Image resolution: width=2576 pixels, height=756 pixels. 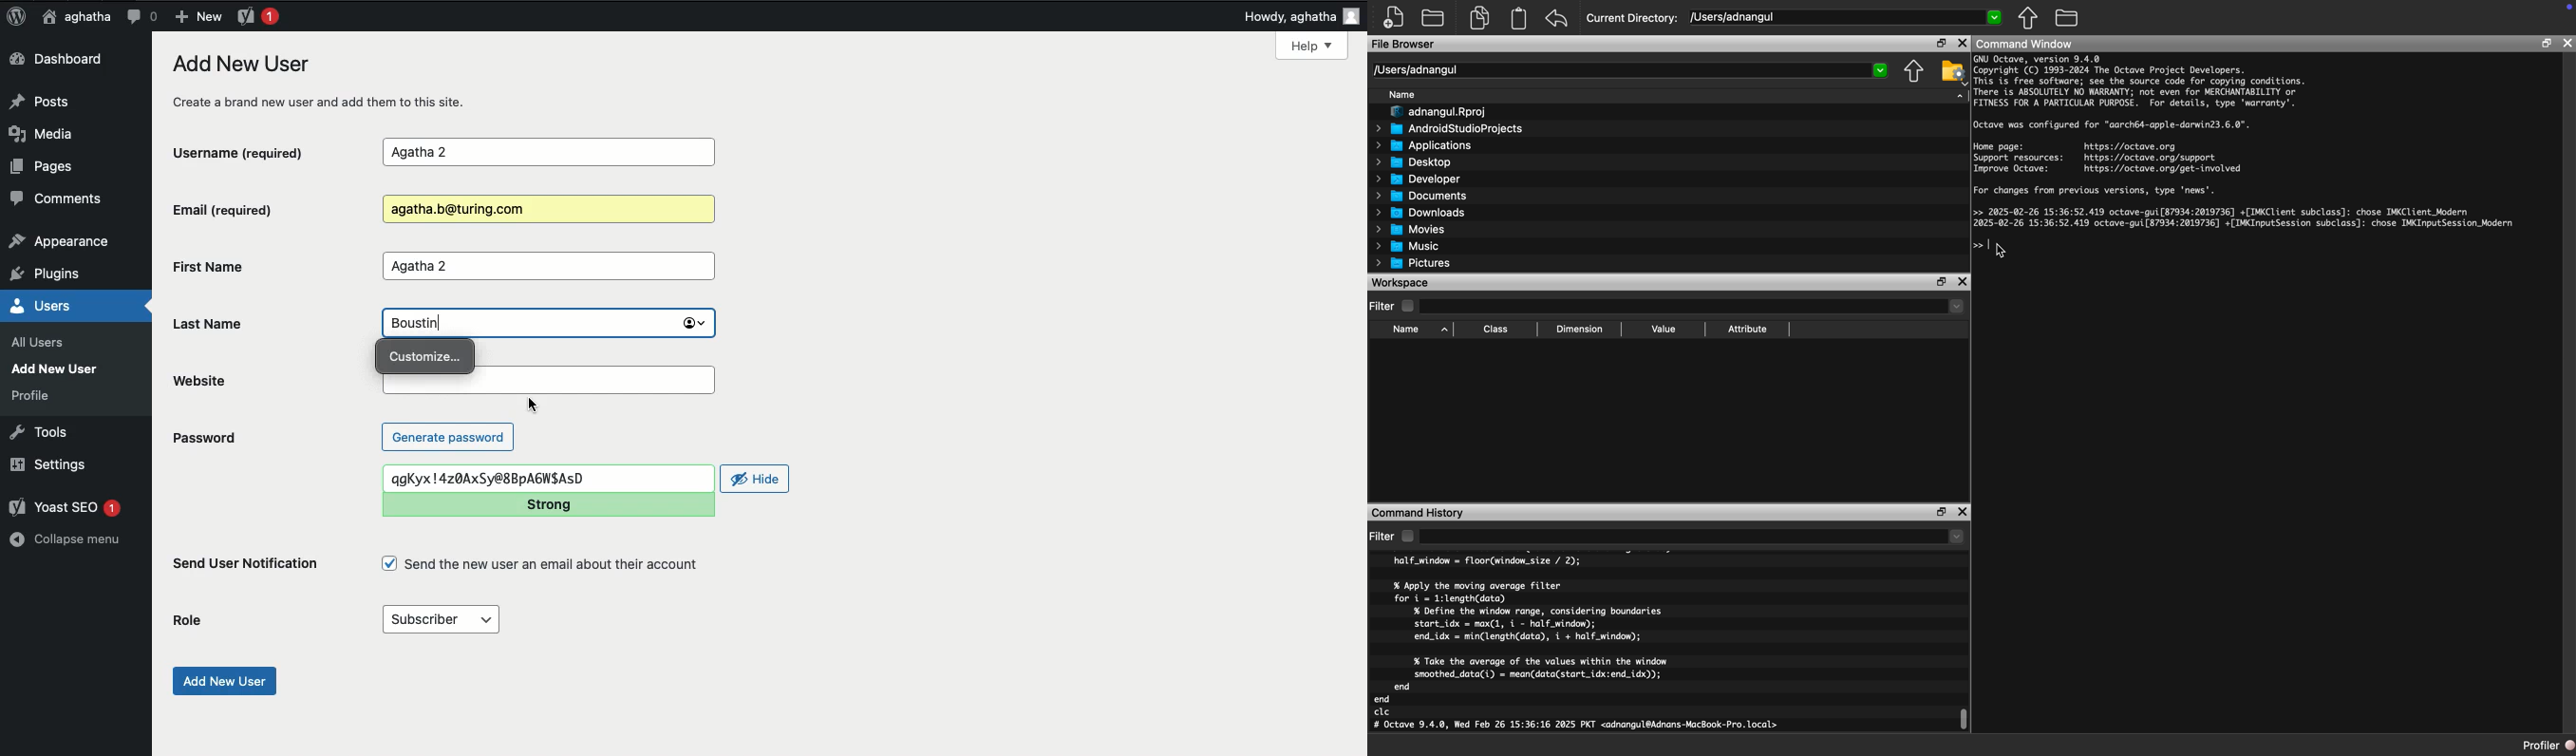 I want to click on plugins, so click(x=55, y=274).